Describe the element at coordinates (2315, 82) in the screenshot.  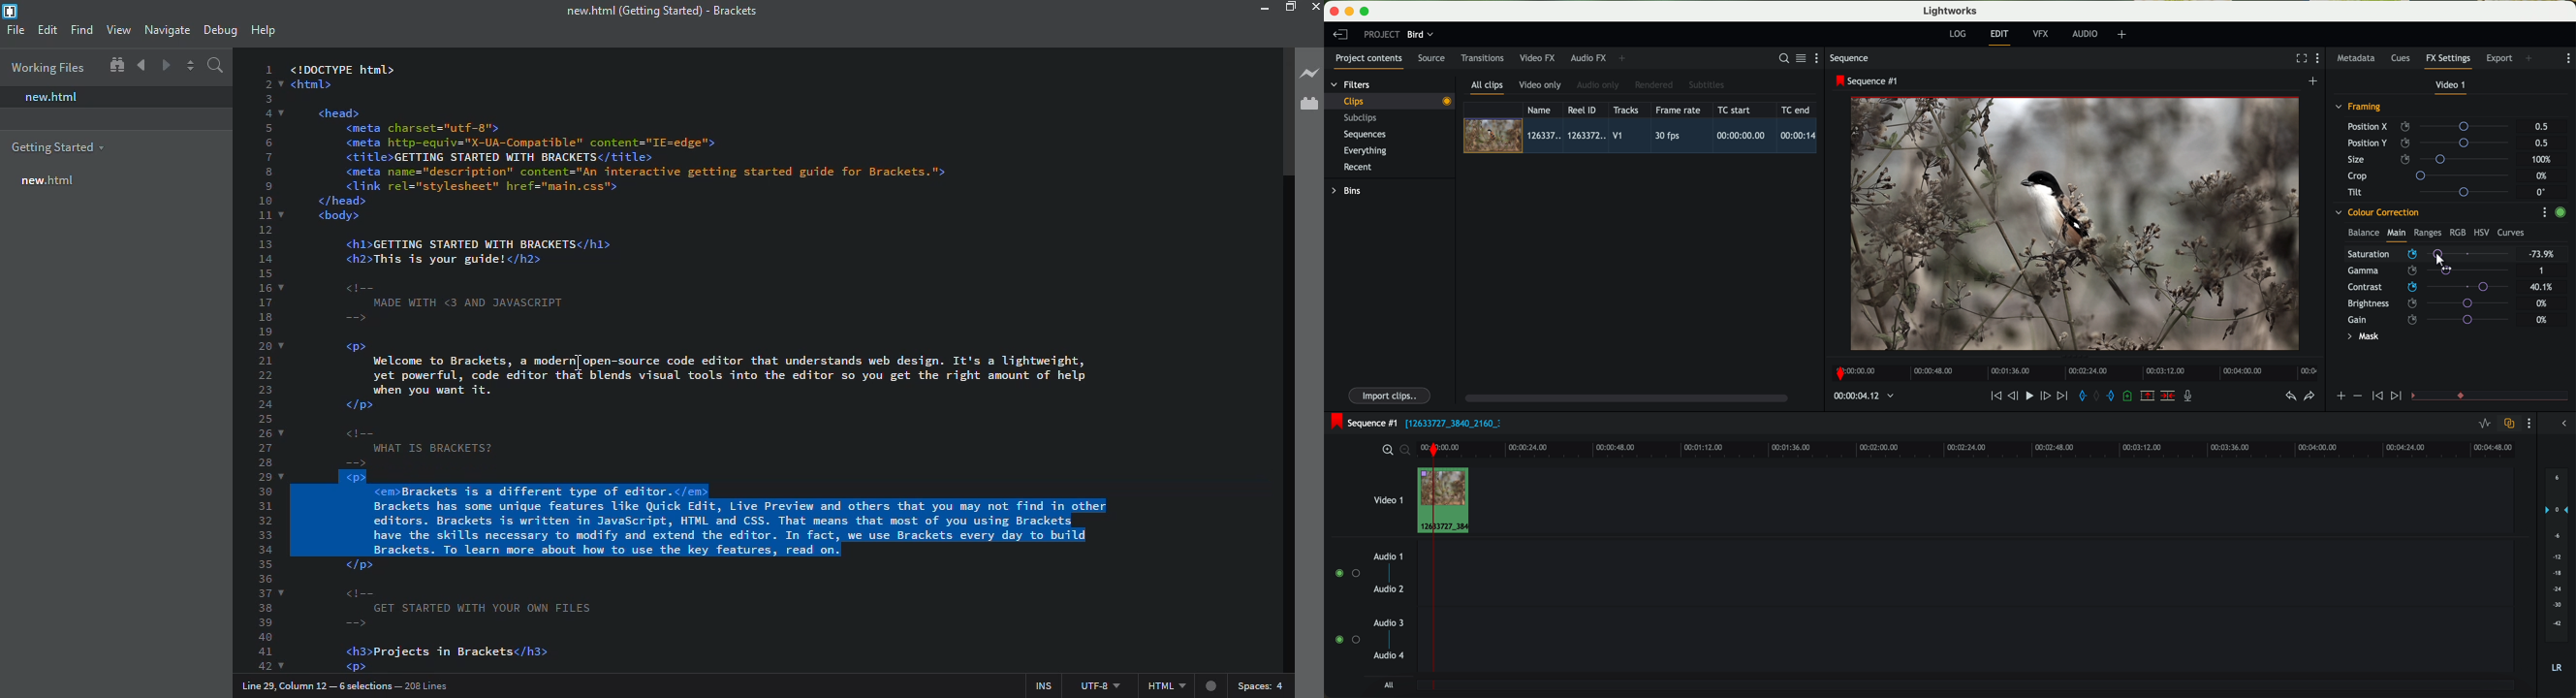
I see `create a new sequence` at that location.